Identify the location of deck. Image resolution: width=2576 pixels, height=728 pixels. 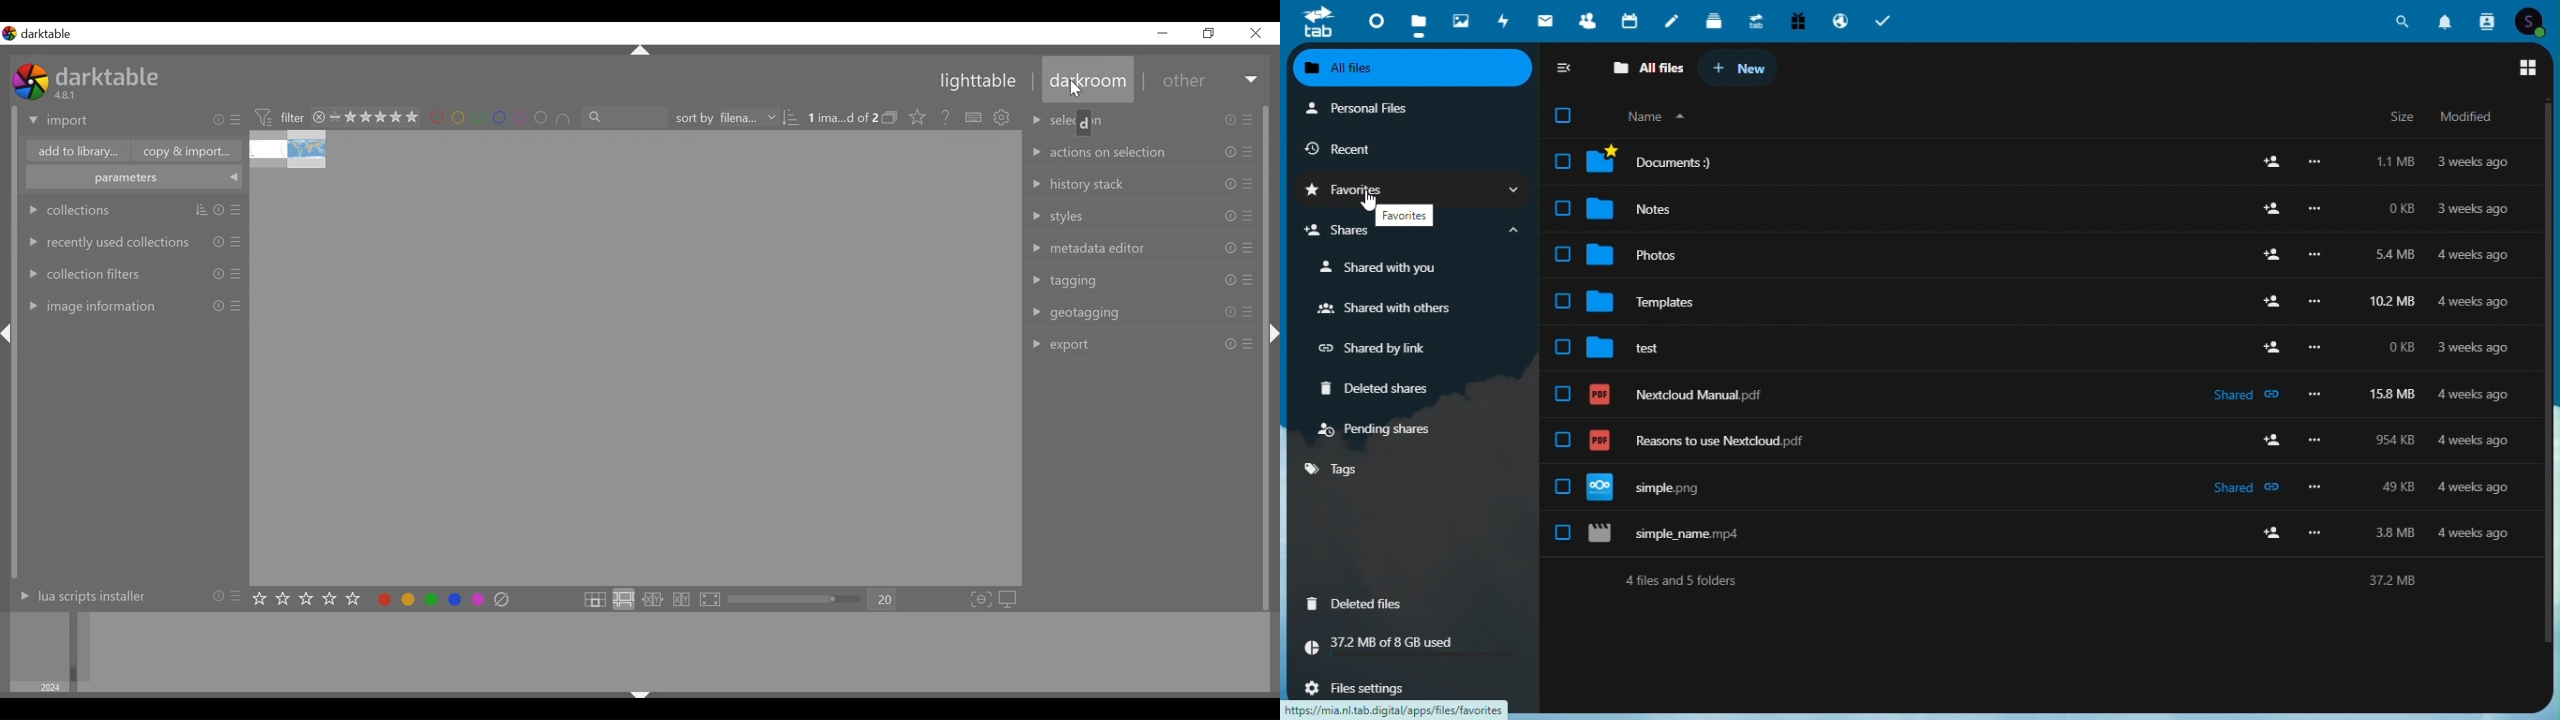
(1714, 19).